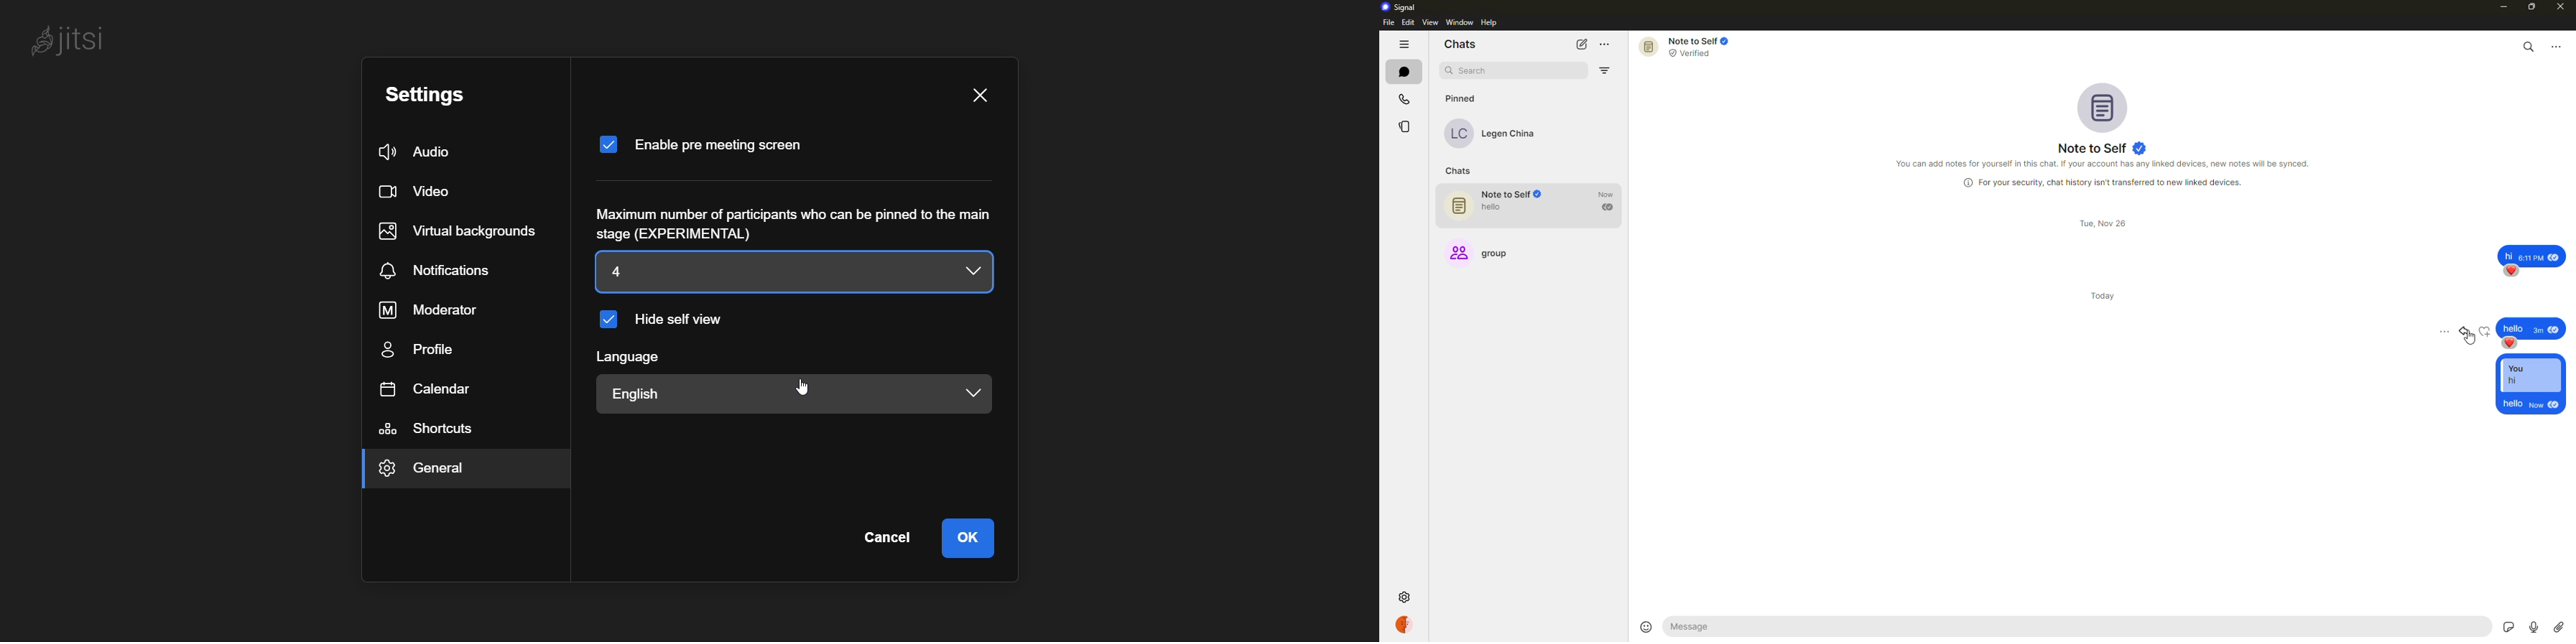 The image size is (2576, 644). Describe the element at coordinates (440, 471) in the screenshot. I see `general` at that location.